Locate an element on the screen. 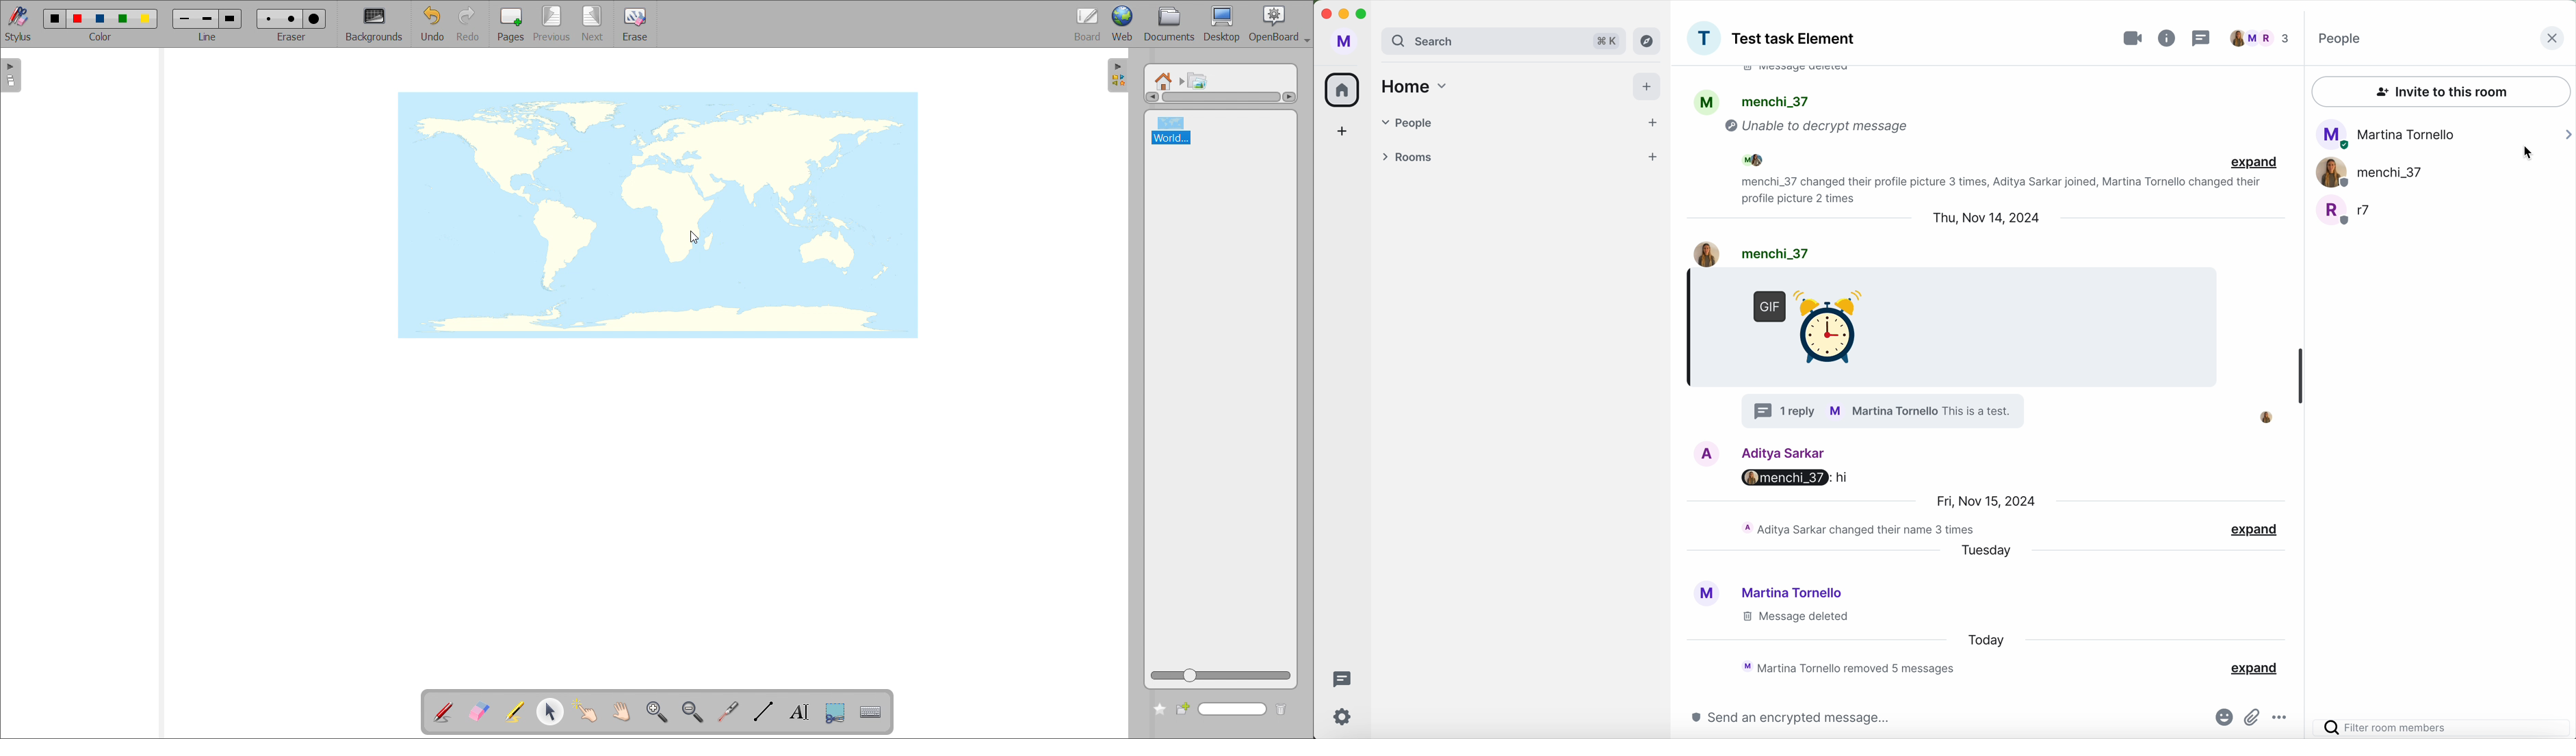  profile is located at coordinates (1883, 411).